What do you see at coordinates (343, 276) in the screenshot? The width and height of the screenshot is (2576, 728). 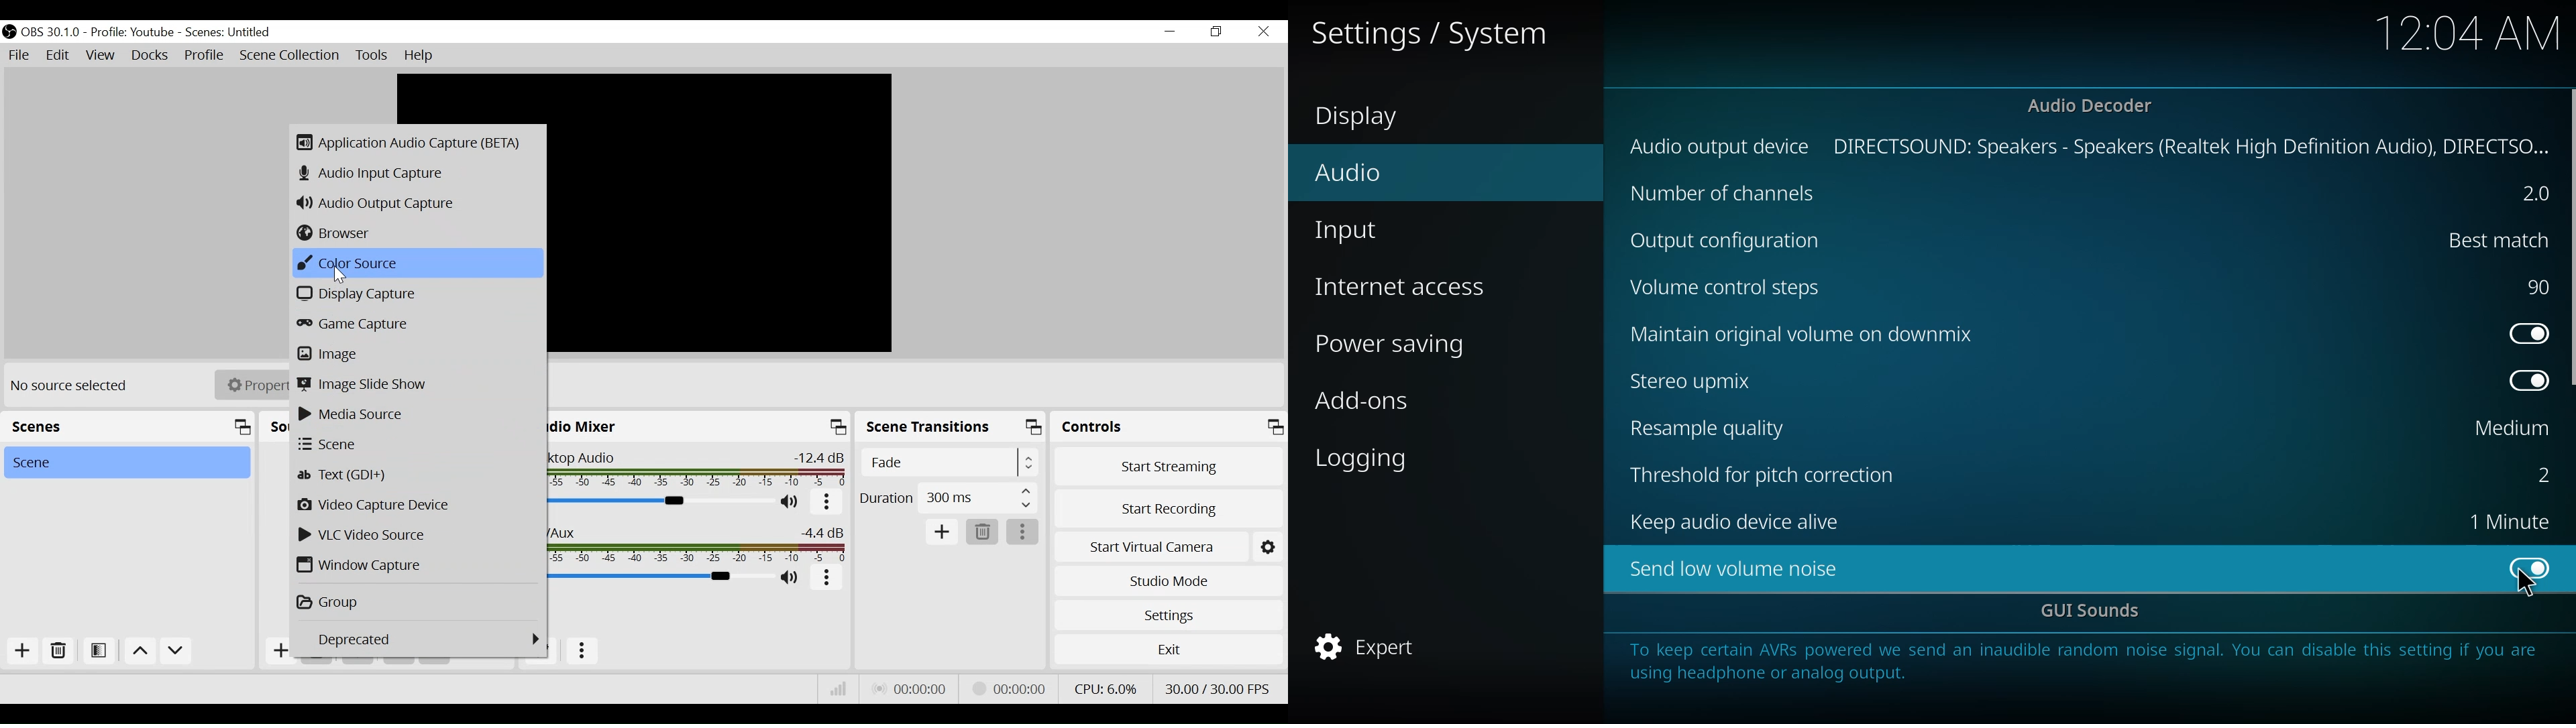 I see `Cursor` at bounding box center [343, 276].